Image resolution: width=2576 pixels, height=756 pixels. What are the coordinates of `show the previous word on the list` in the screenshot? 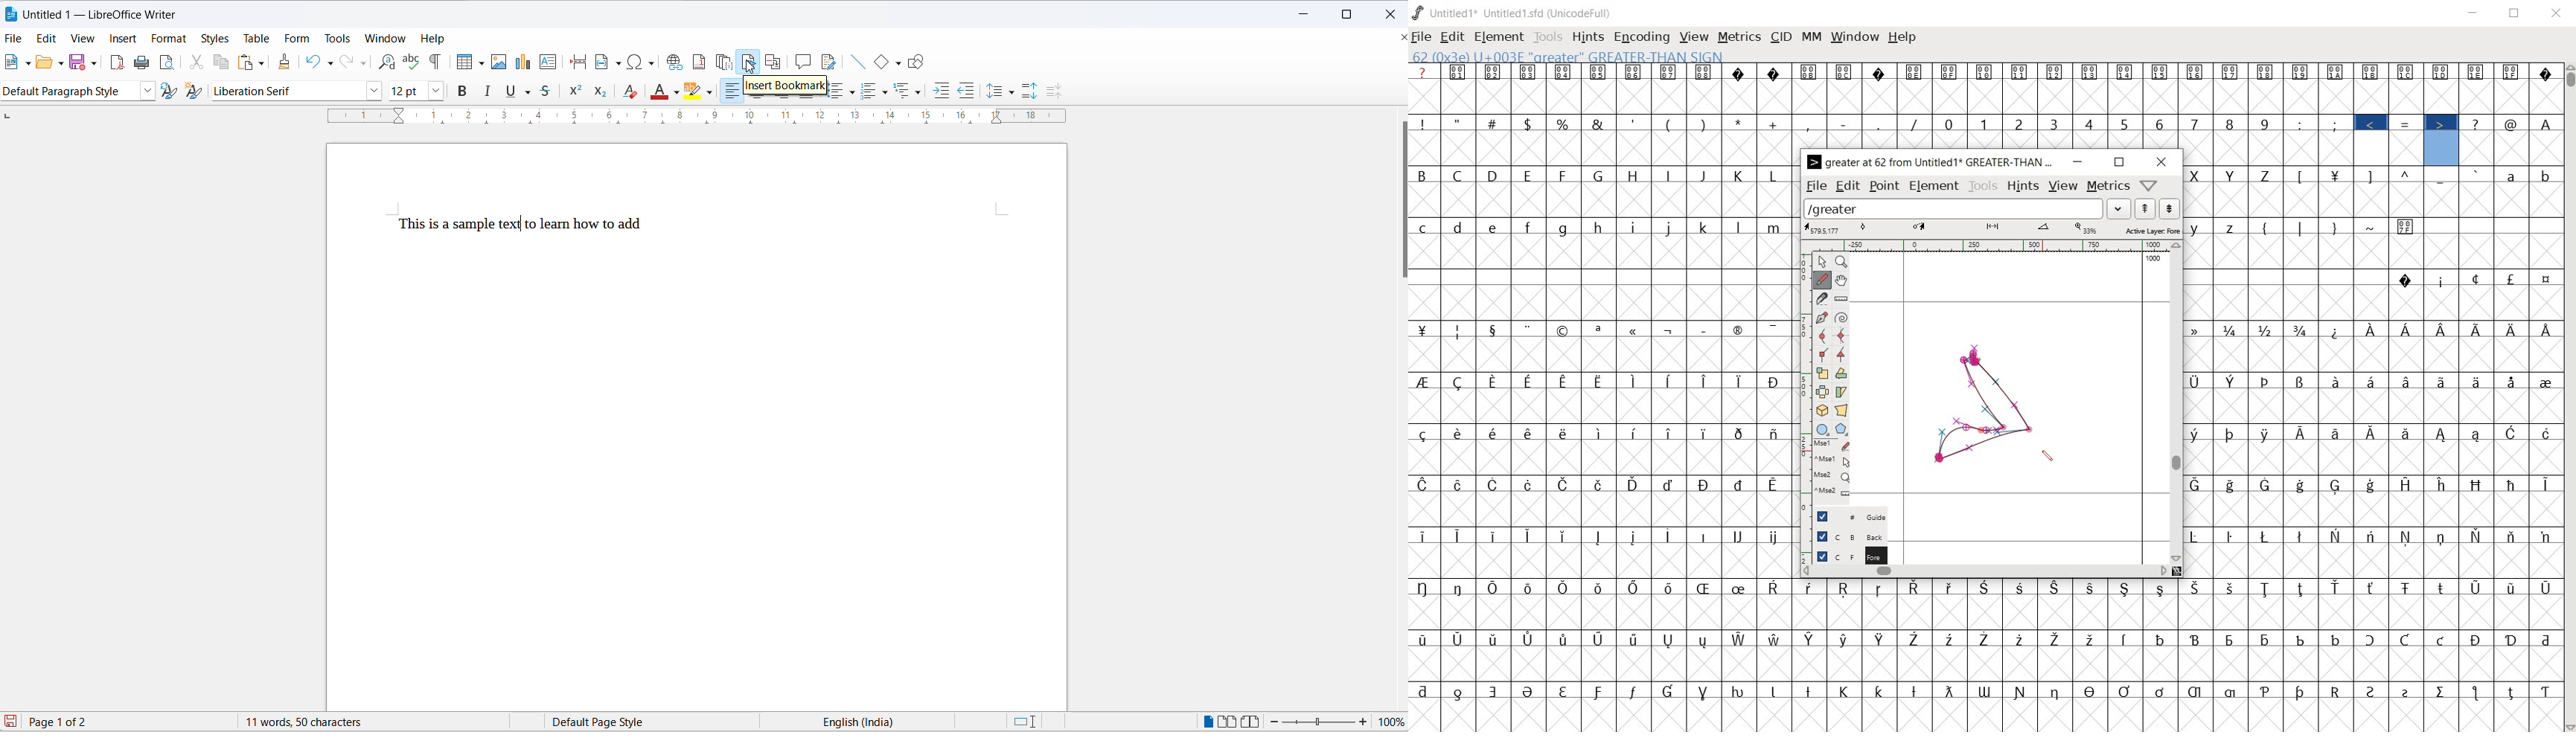 It's located at (2170, 208).